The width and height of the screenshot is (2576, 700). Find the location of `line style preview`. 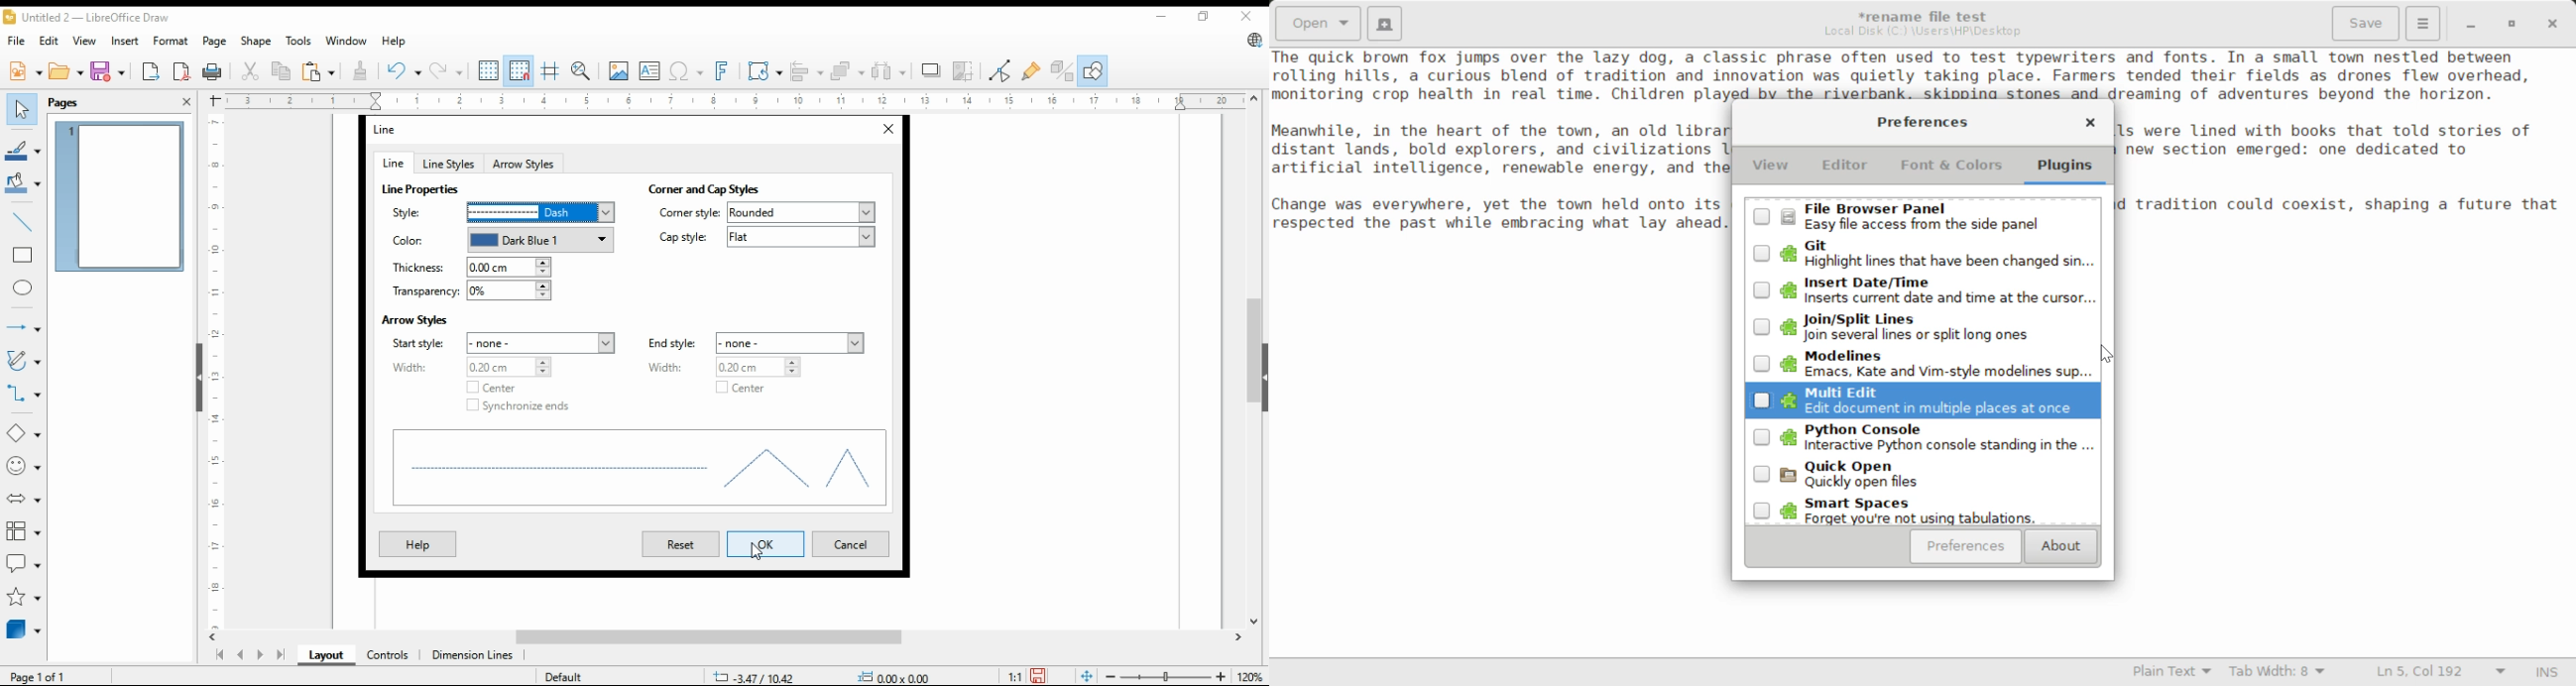

line style preview is located at coordinates (641, 471).